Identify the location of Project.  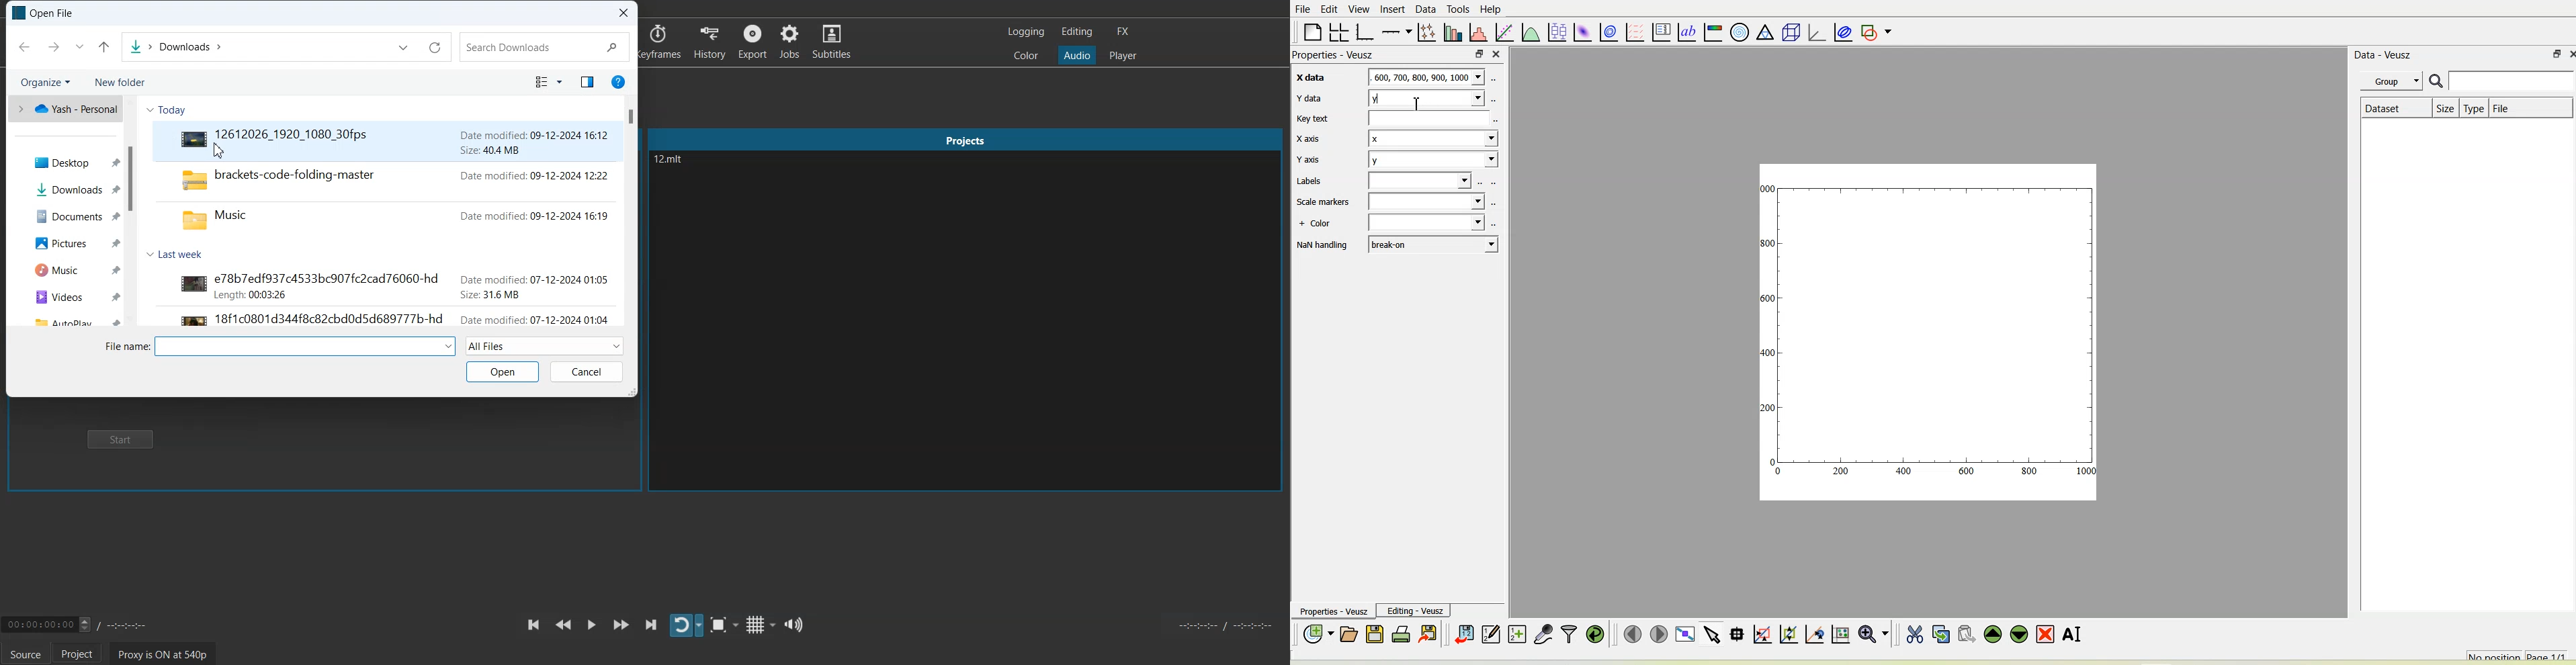
(80, 653).